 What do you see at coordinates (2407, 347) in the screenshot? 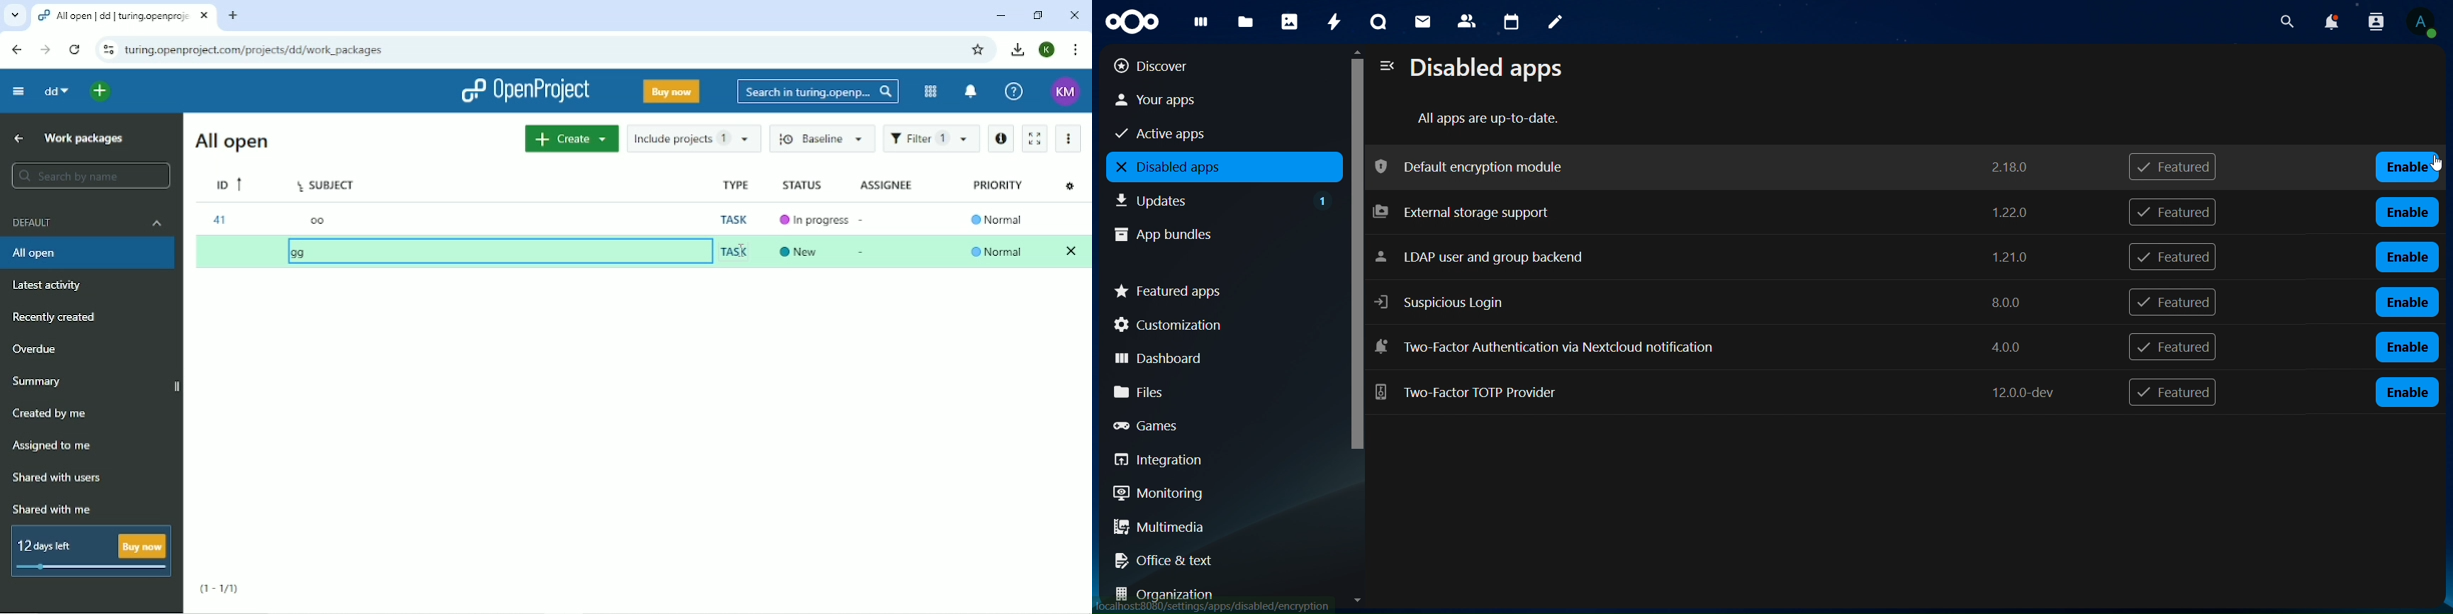
I see `enable` at bounding box center [2407, 347].